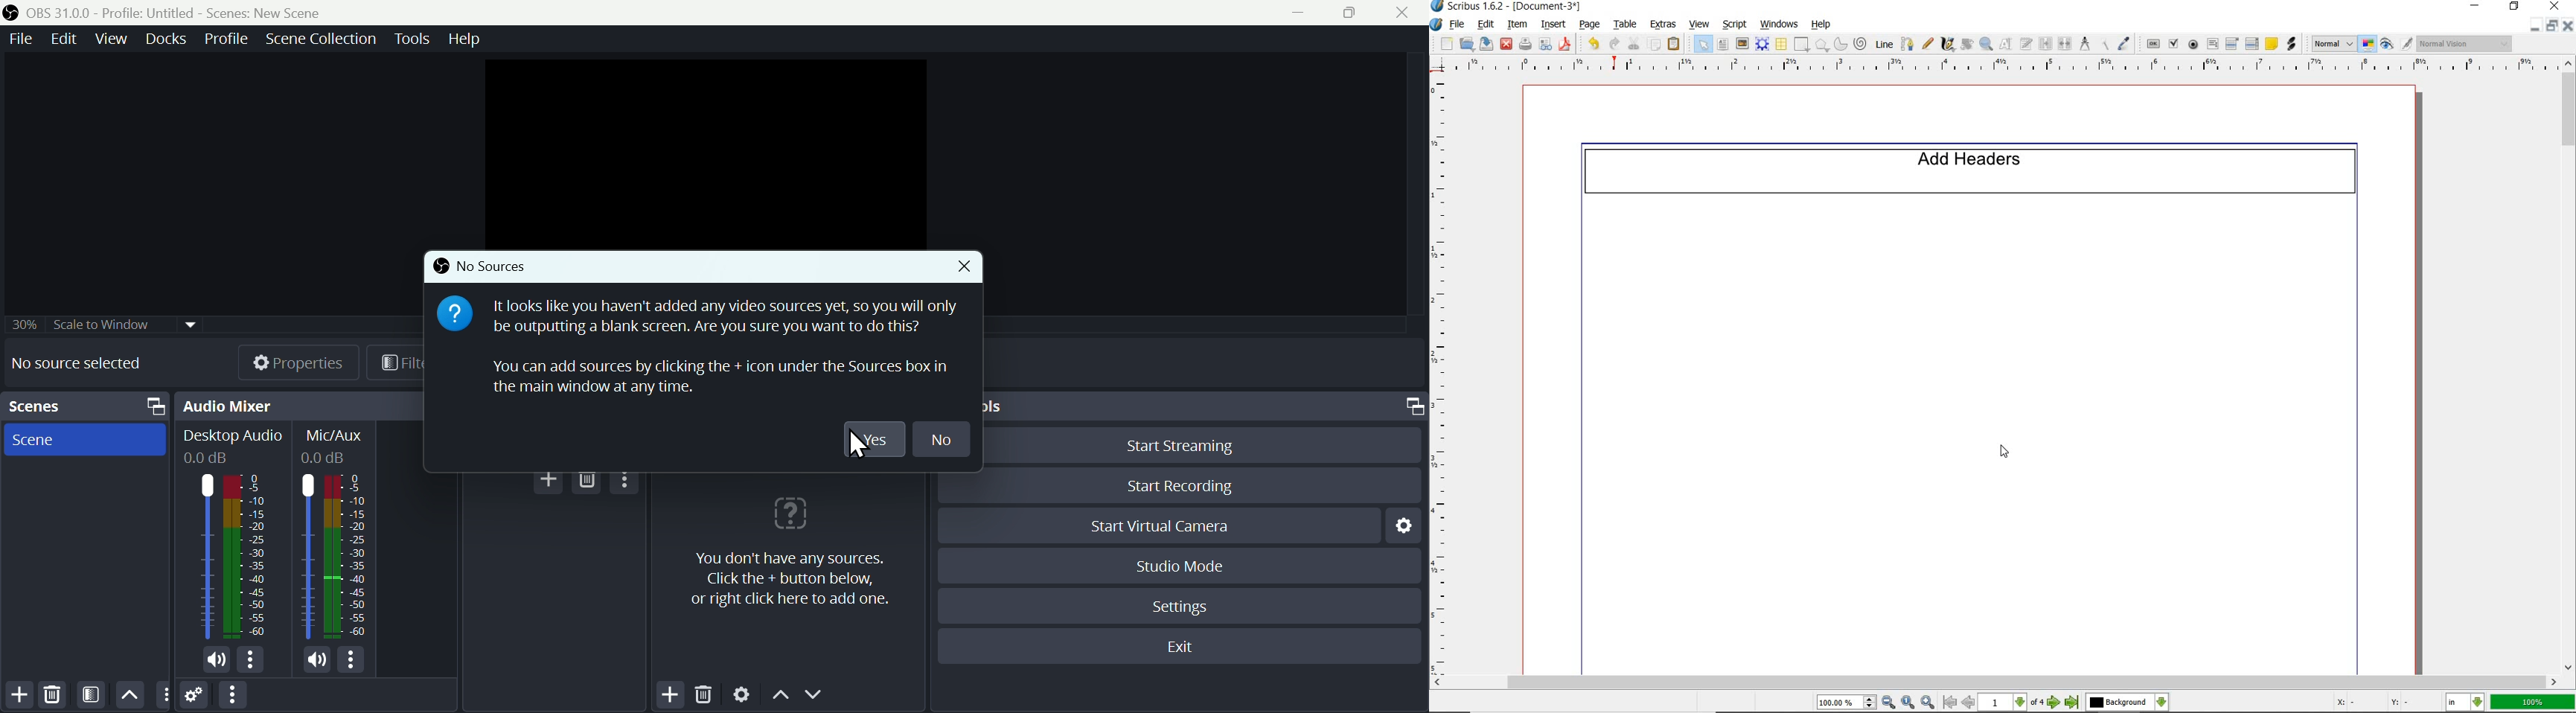  I want to click on Settings, so click(196, 697).